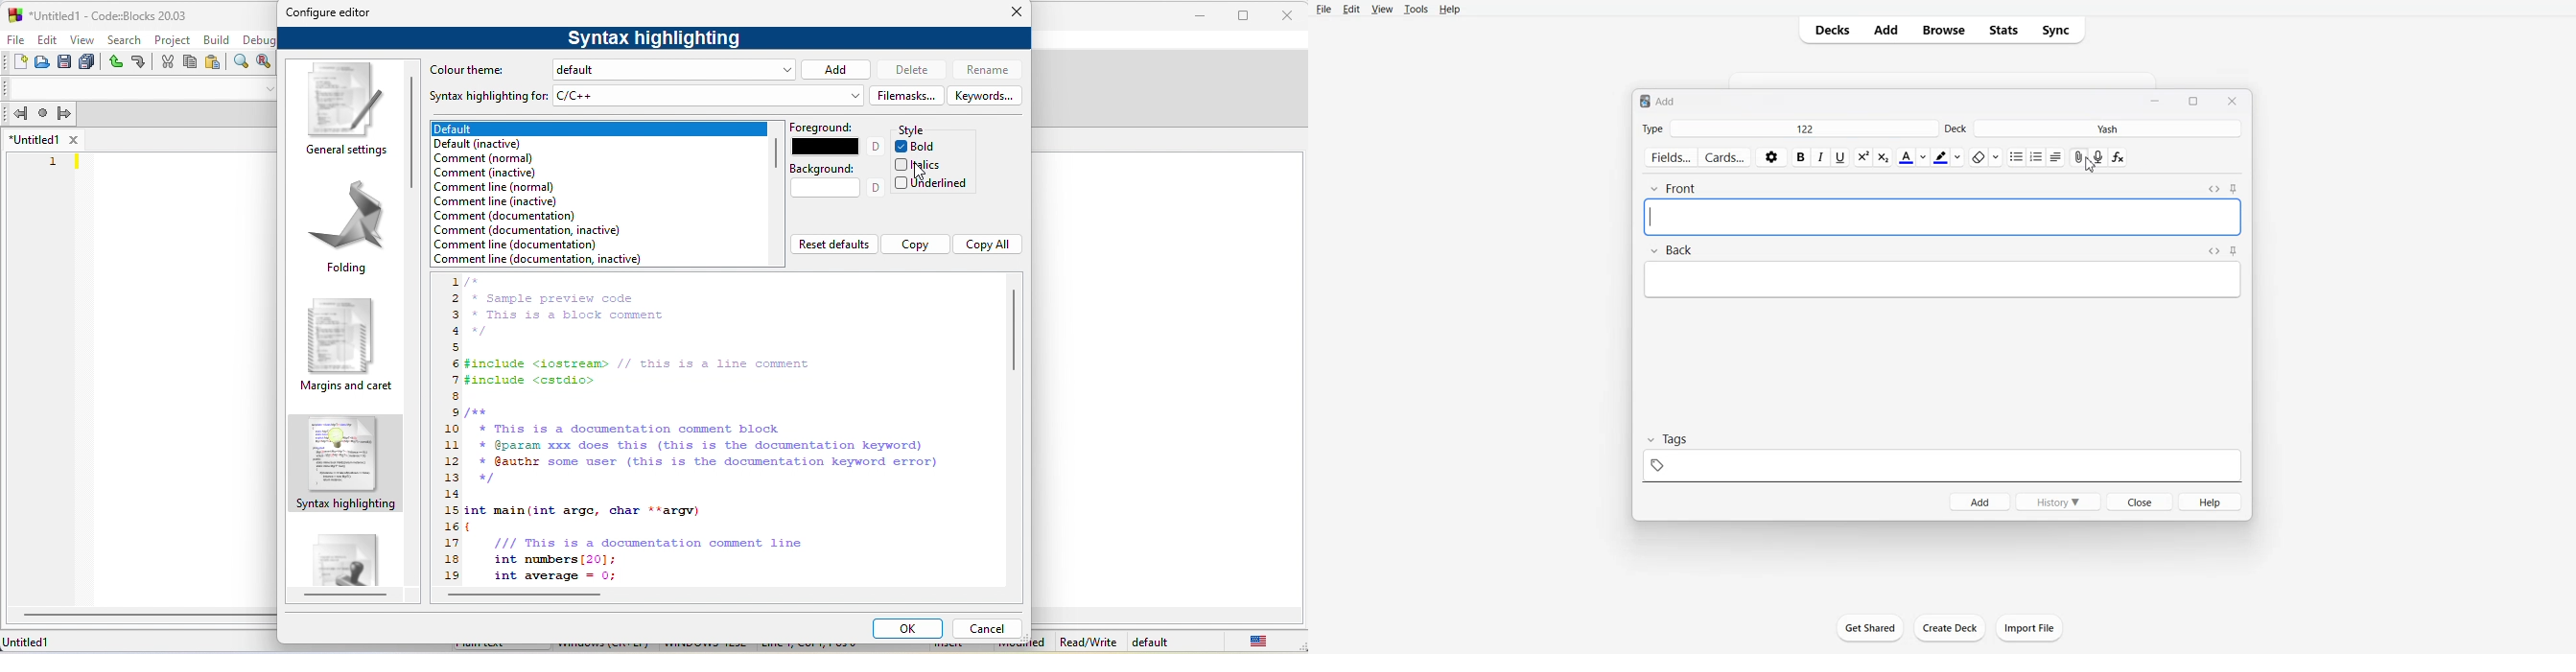 The image size is (2576, 672). Describe the element at coordinates (1205, 15) in the screenshot. I see `minimize` at that location.